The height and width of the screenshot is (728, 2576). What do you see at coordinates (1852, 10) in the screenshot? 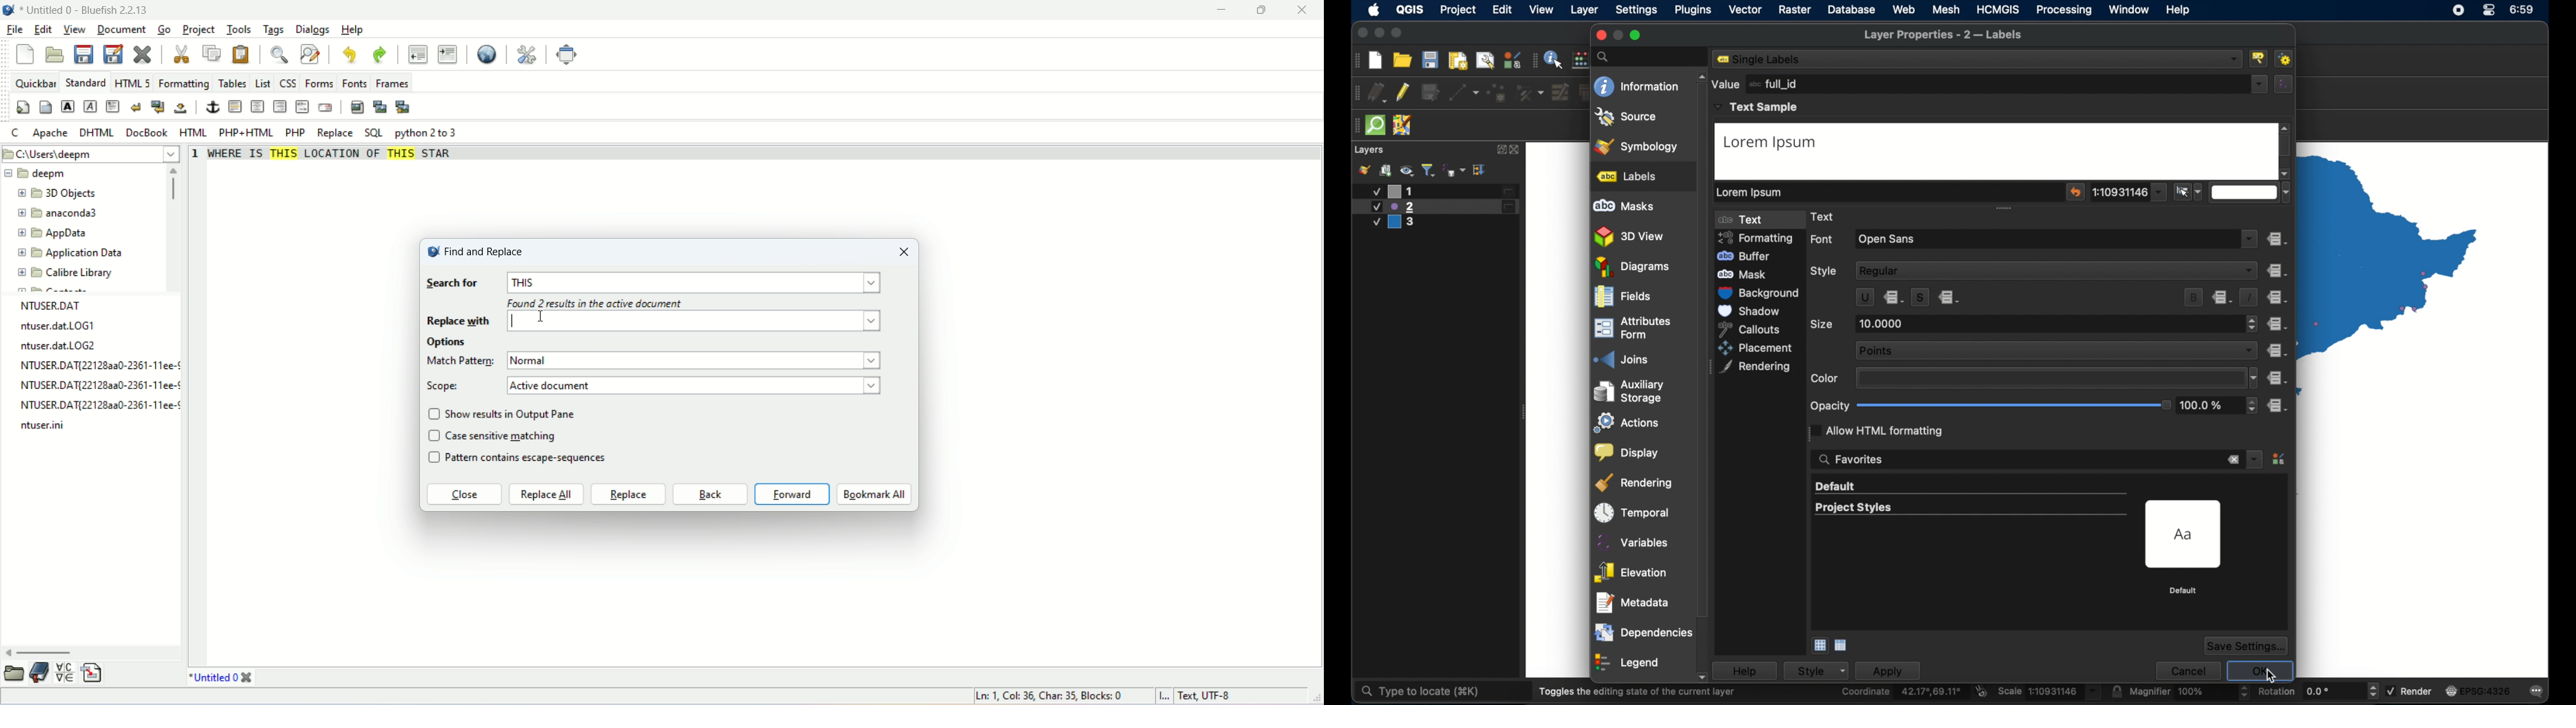
I see `database` at bounding box center [1852, 10].